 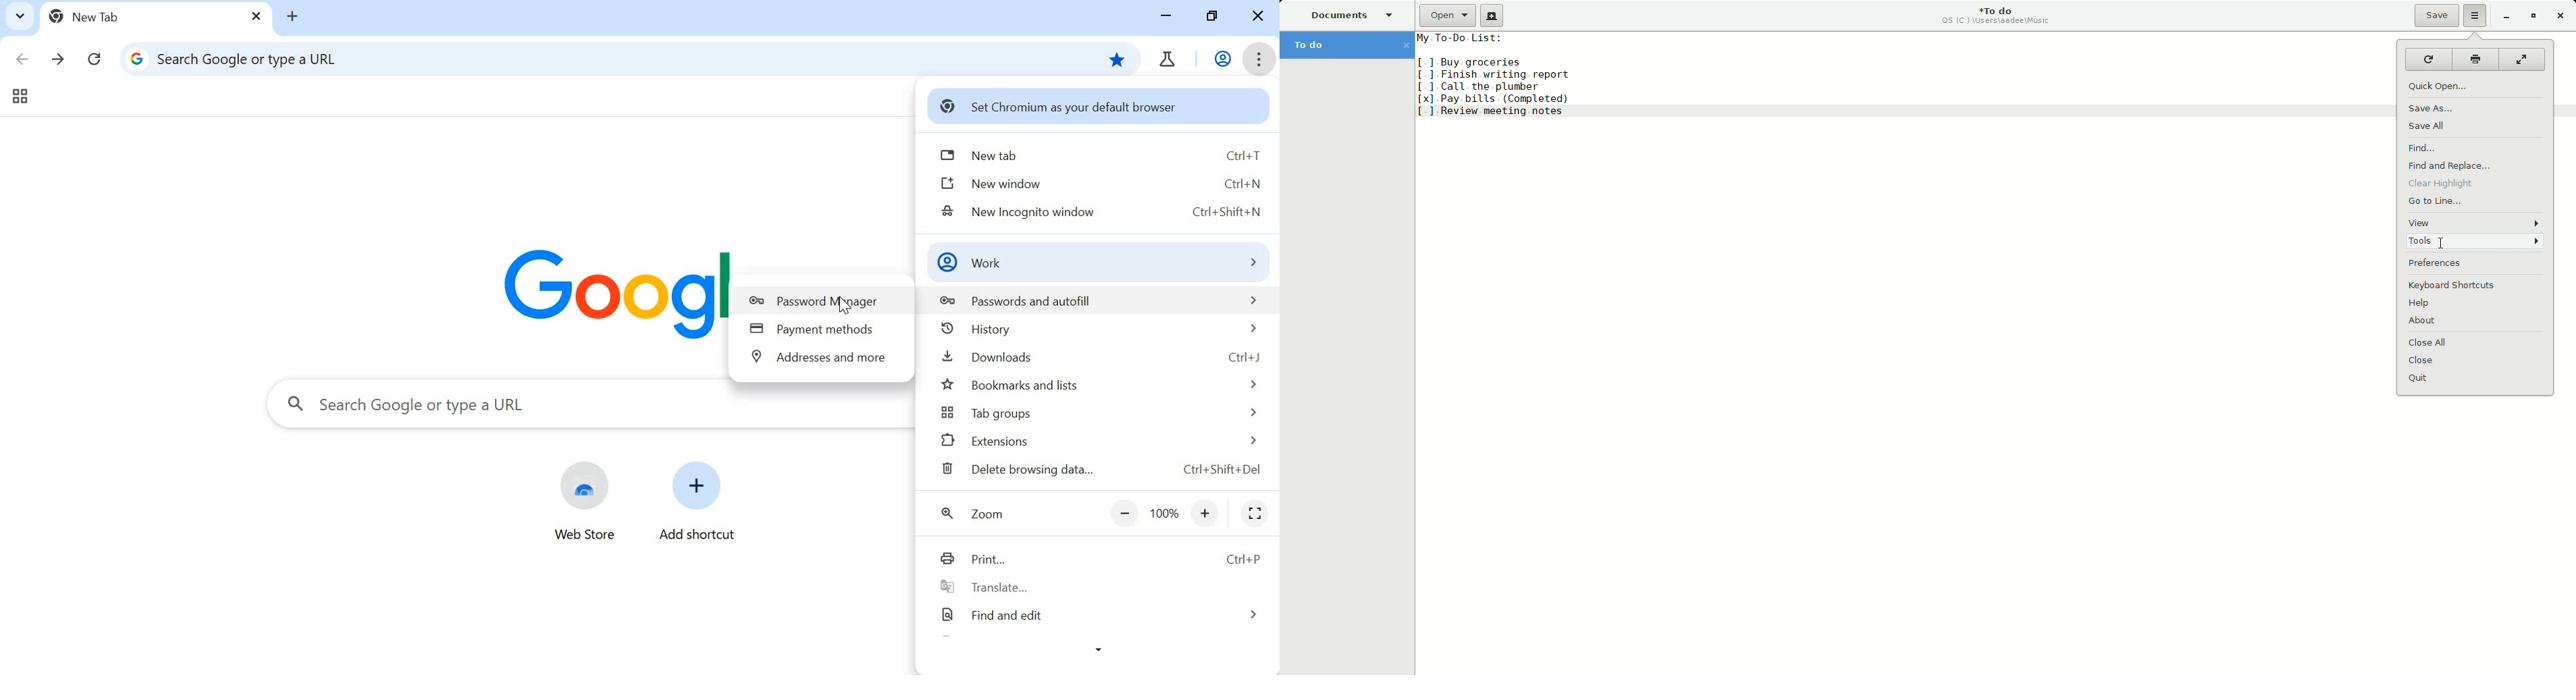 I want to click on bookmark, so click(x=1118, y=59).